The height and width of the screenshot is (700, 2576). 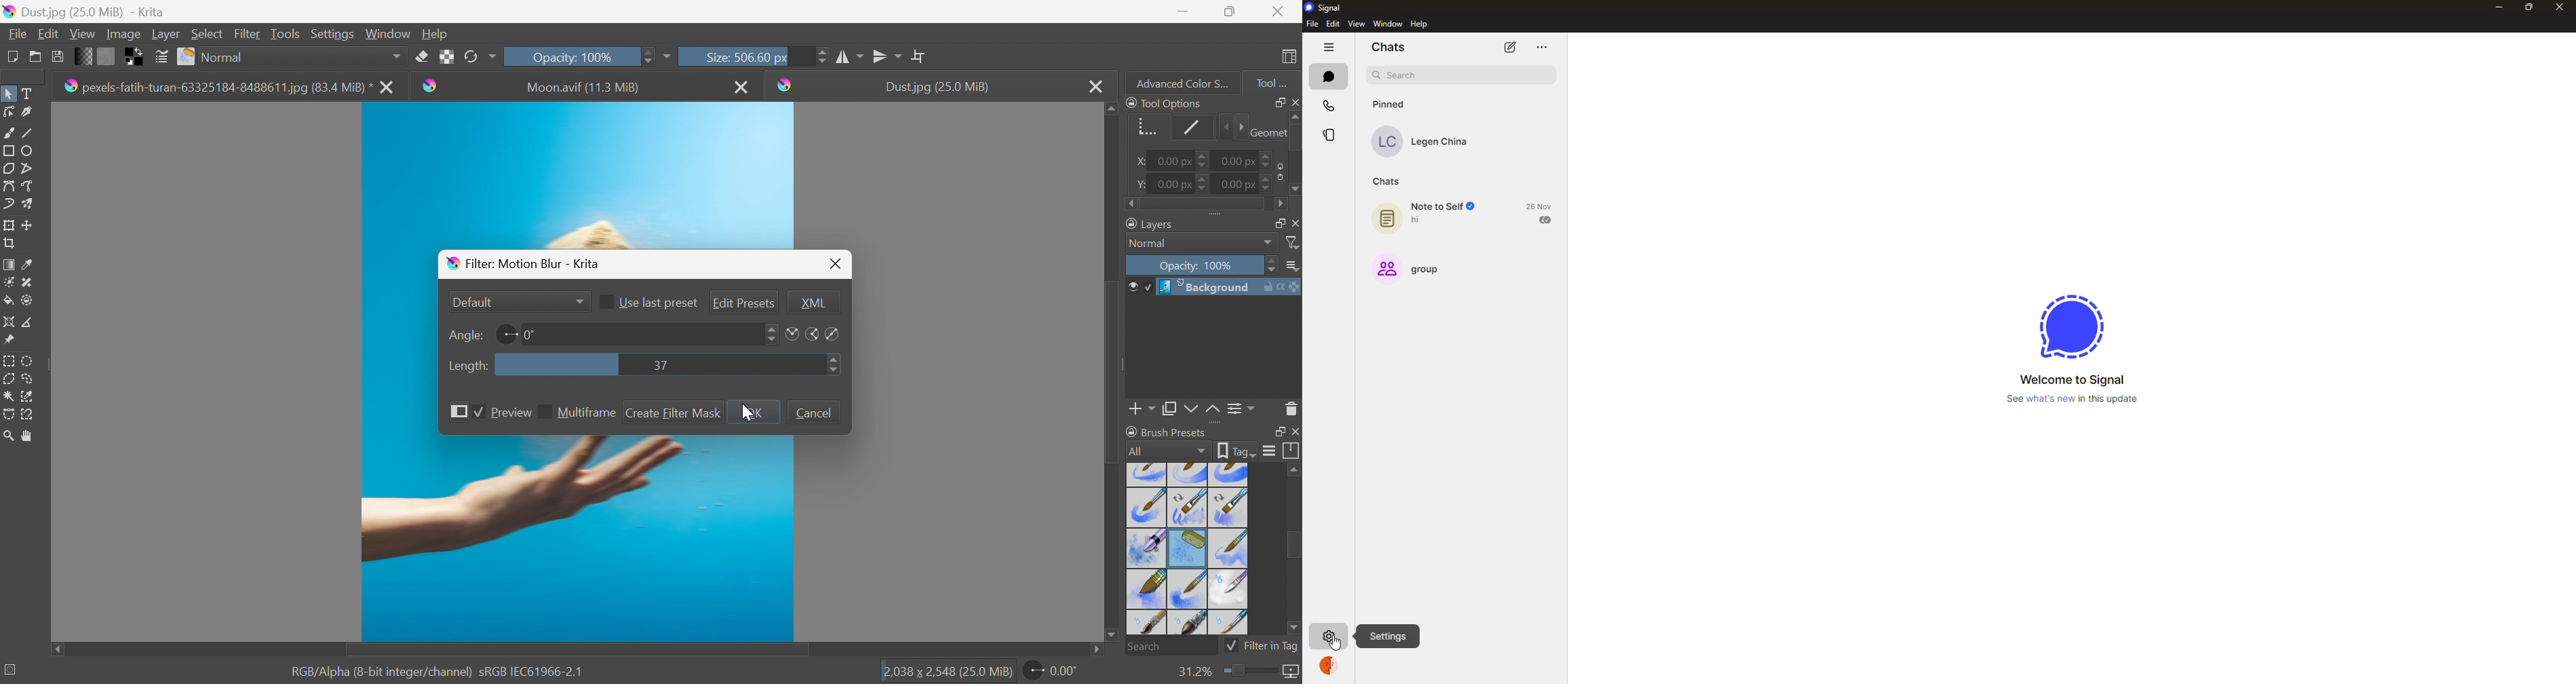 I want to click on Sample a color from an image or current layer, so click(x=28, y=265).